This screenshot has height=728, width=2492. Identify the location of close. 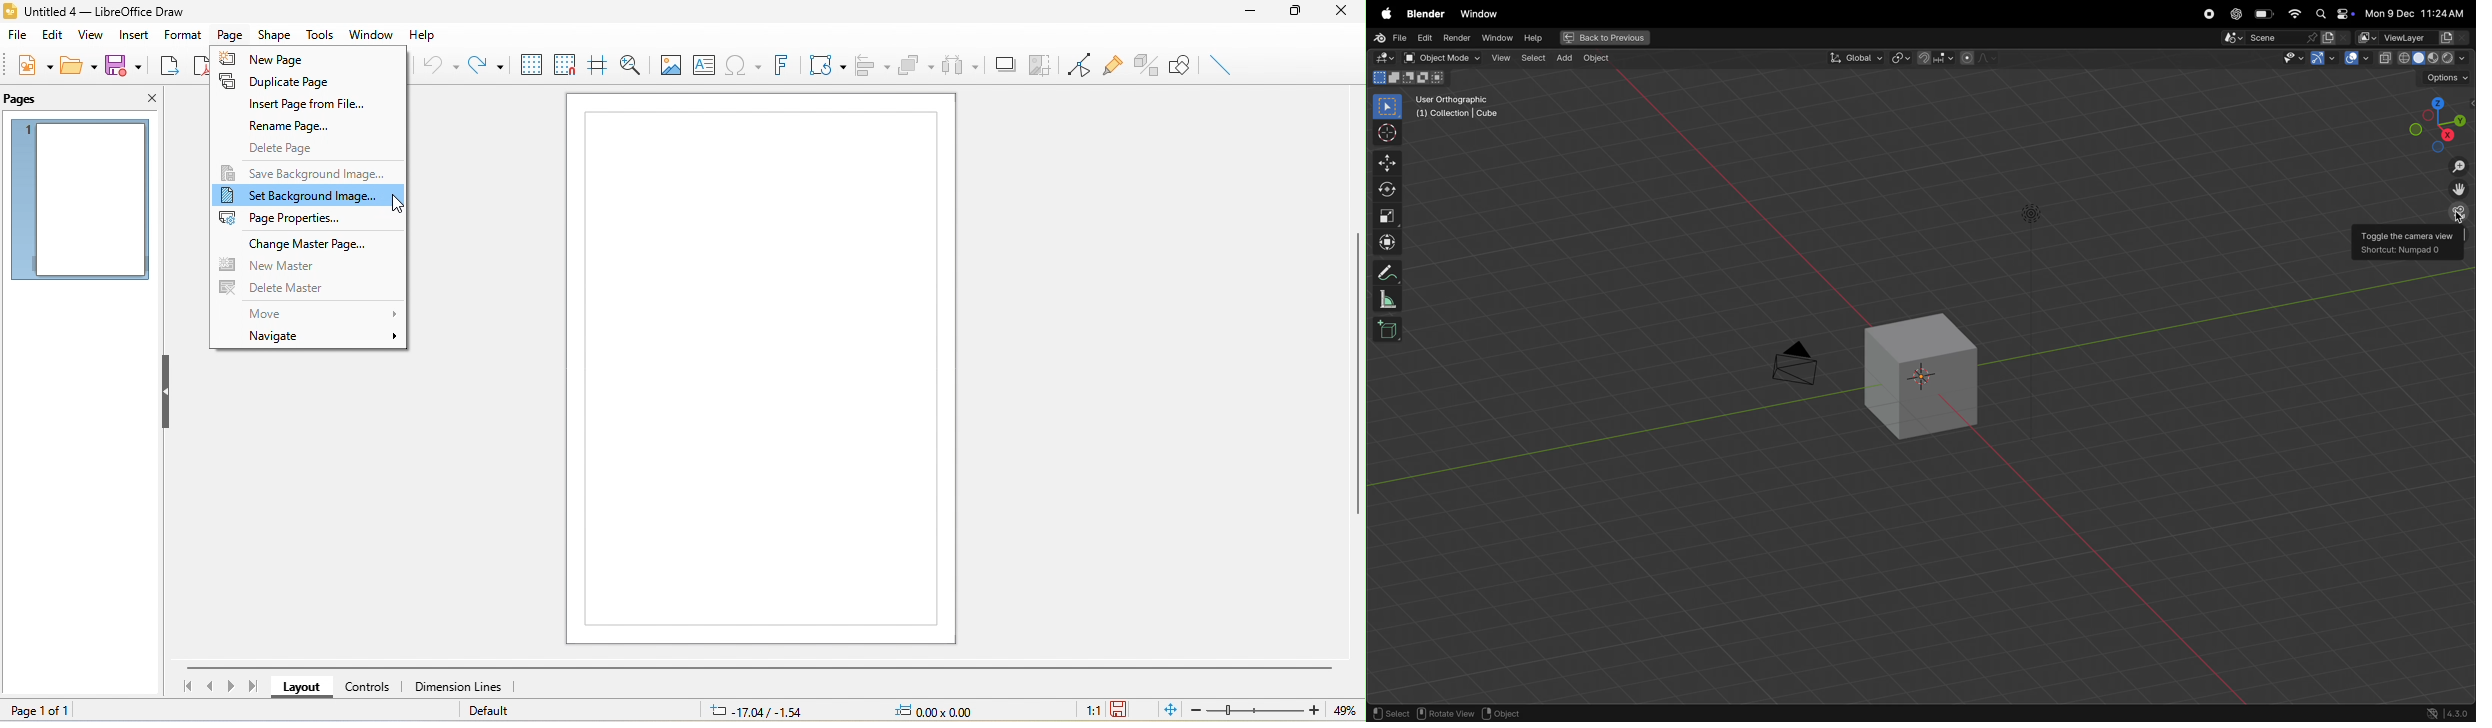
(1346, 13).